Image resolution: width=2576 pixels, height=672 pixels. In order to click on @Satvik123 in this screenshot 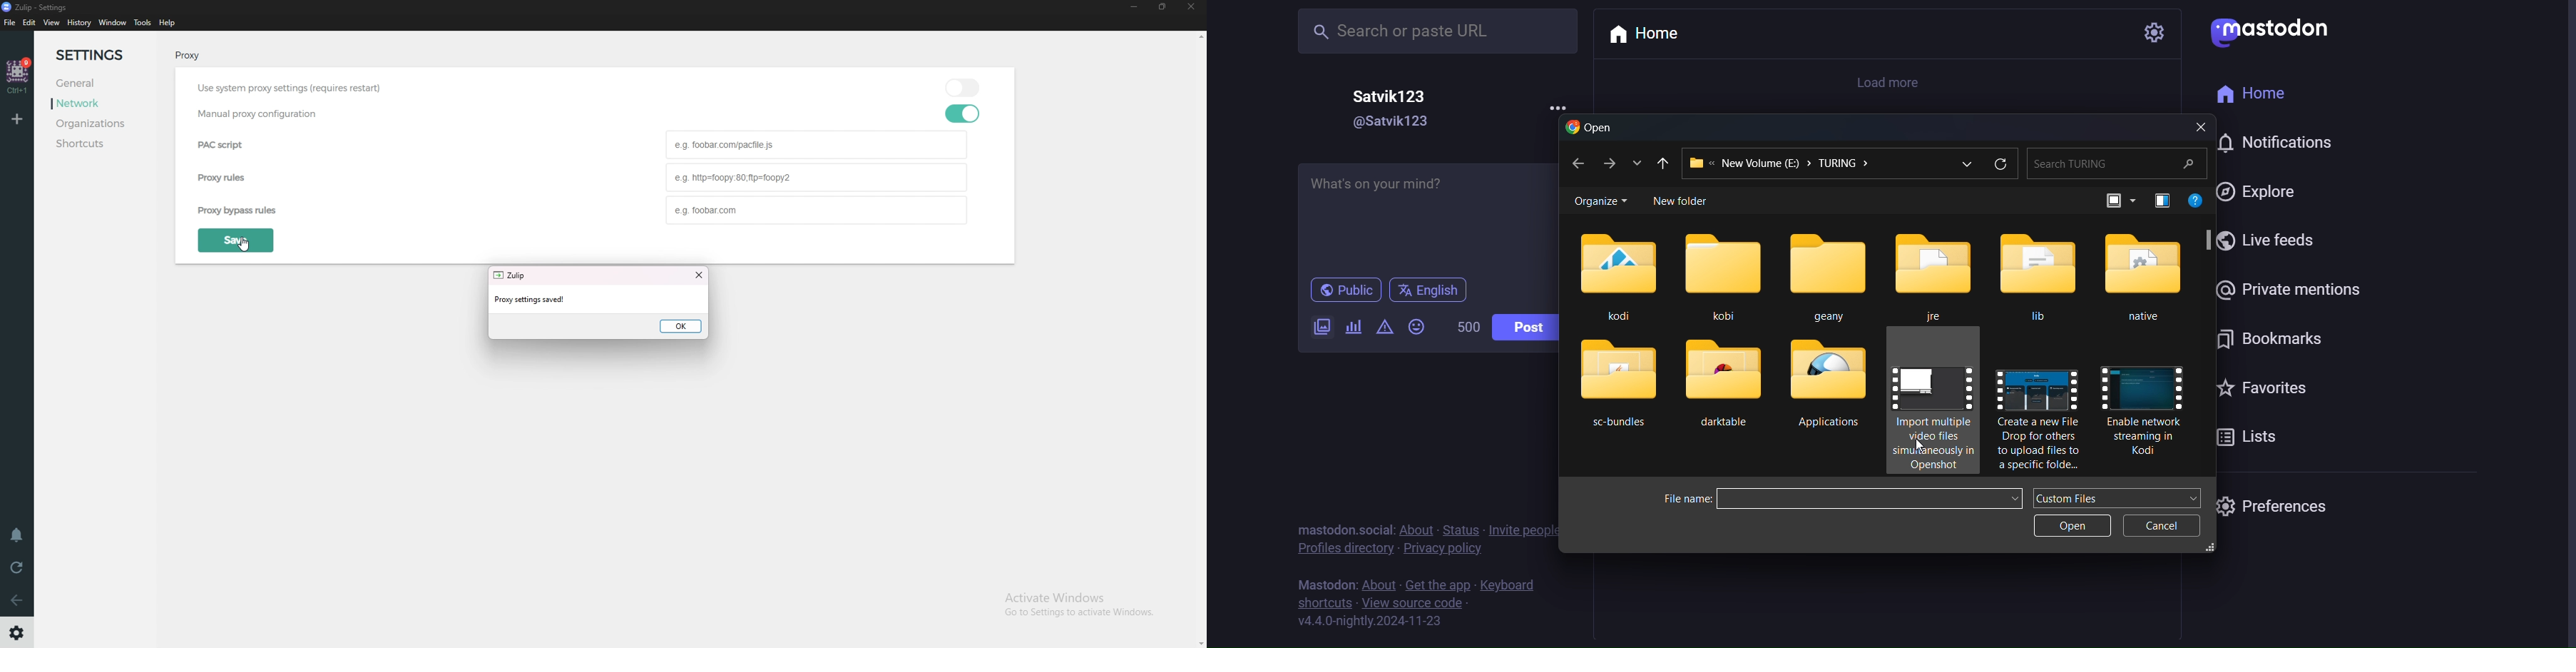, I will do `click(1400, 122)`.